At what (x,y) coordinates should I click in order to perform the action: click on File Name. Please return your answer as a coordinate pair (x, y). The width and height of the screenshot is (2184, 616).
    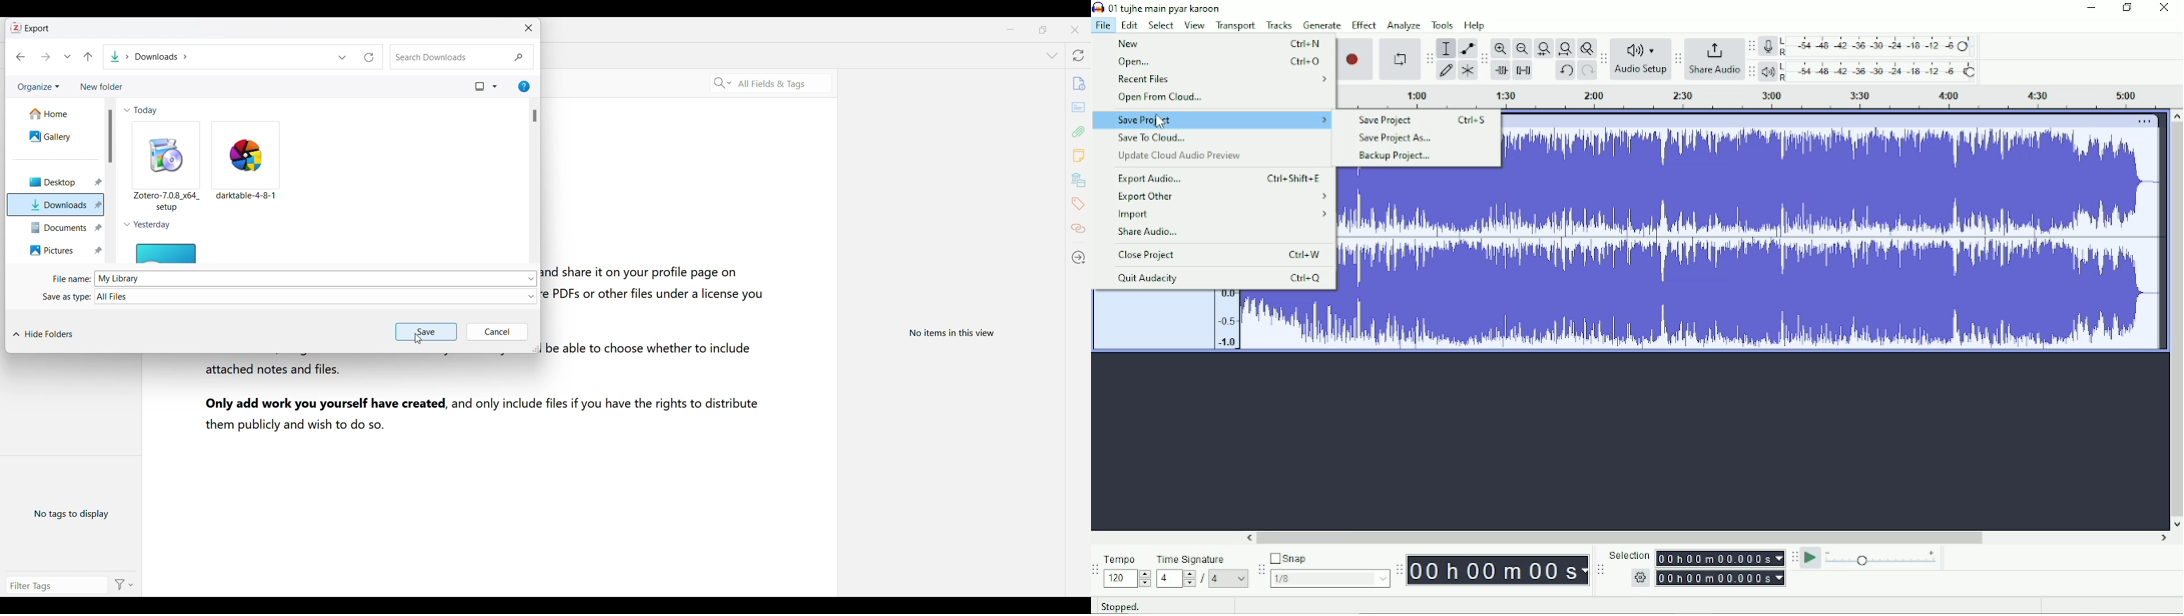
    Looking at the image, I should click on (69, 279).